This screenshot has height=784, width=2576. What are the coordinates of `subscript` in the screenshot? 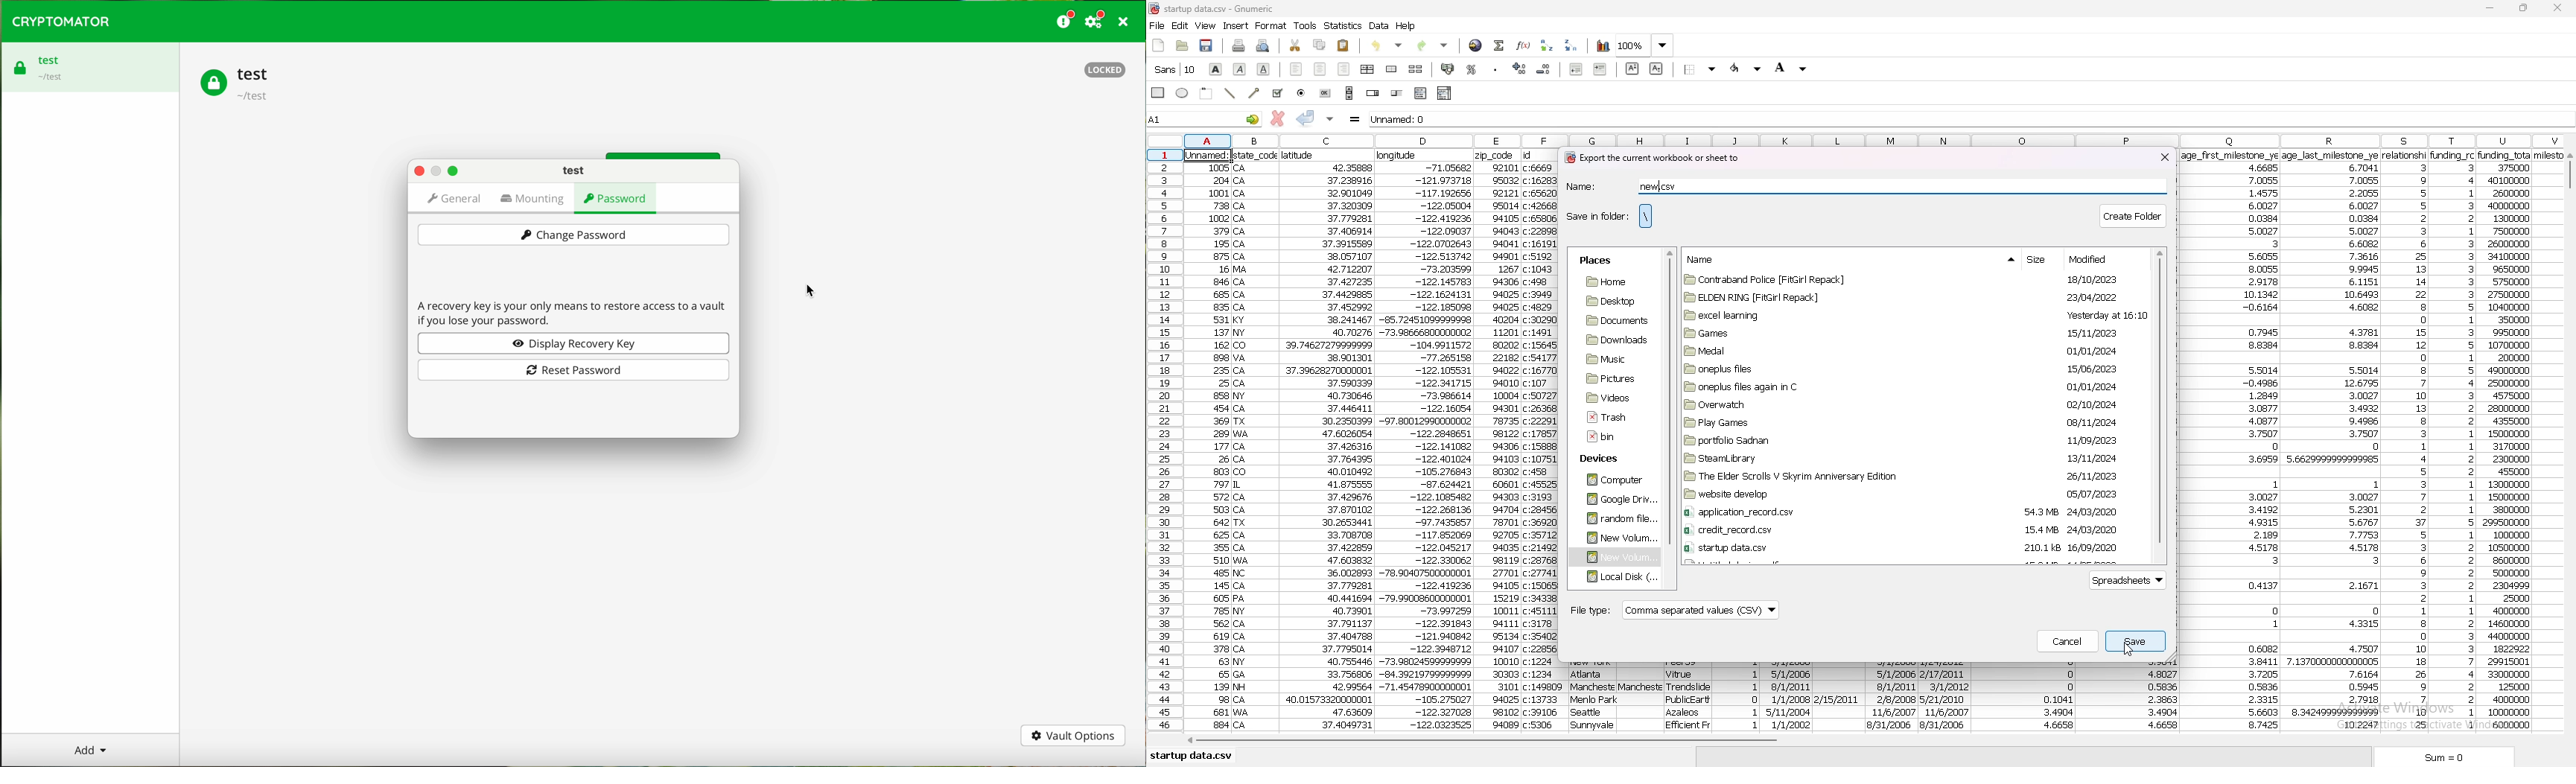 It's located at (1656, 69).